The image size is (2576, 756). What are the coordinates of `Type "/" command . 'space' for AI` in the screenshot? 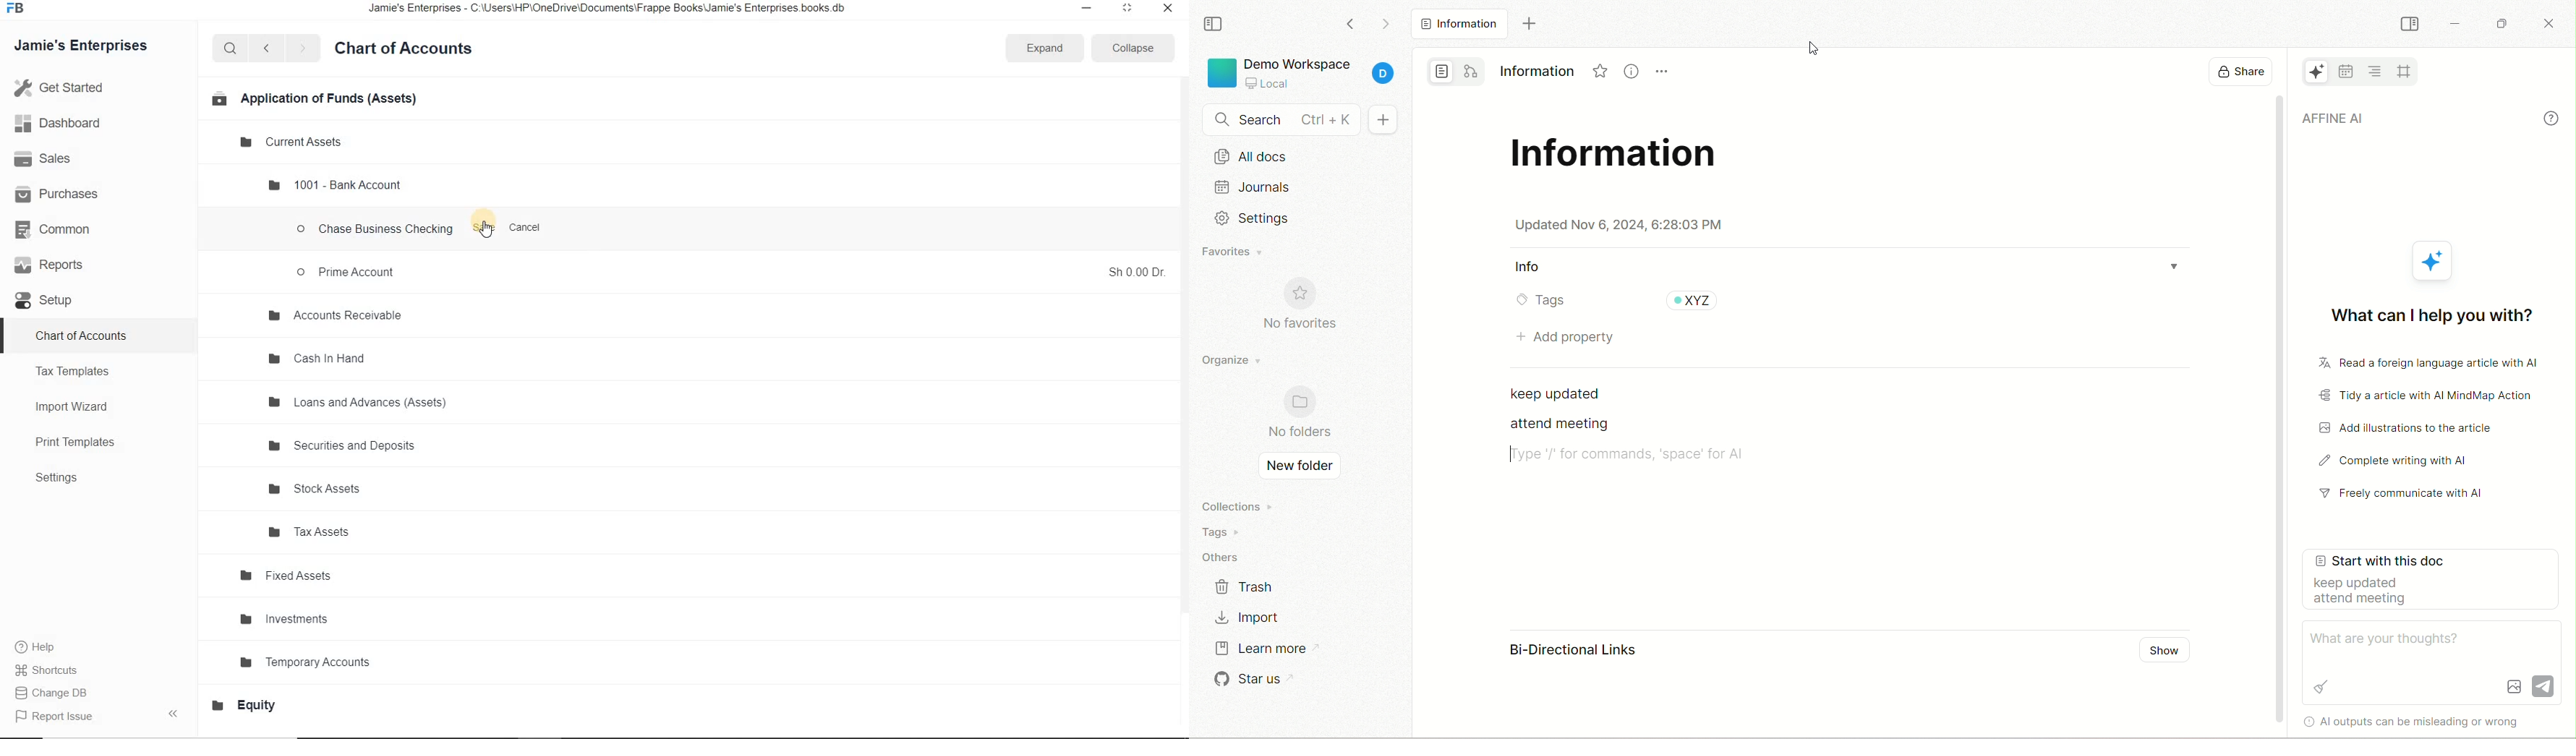 It's located at (1631, 455).